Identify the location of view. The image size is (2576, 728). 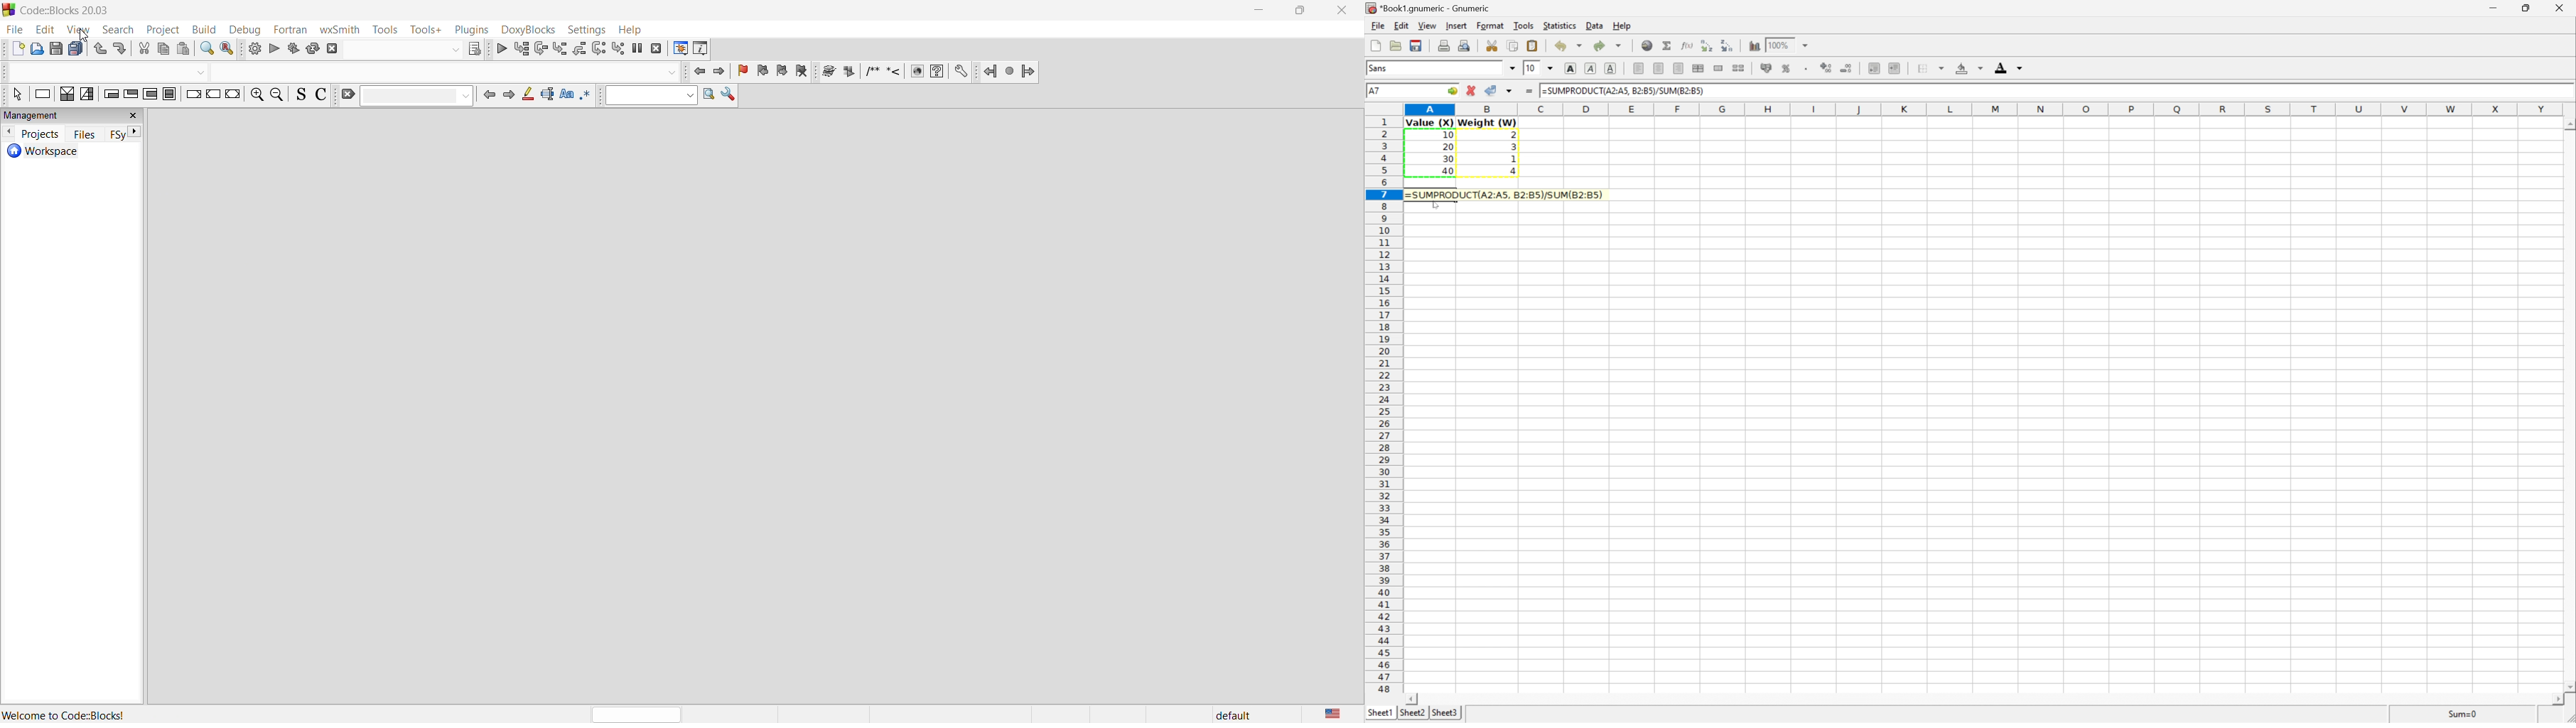
(80, 29).